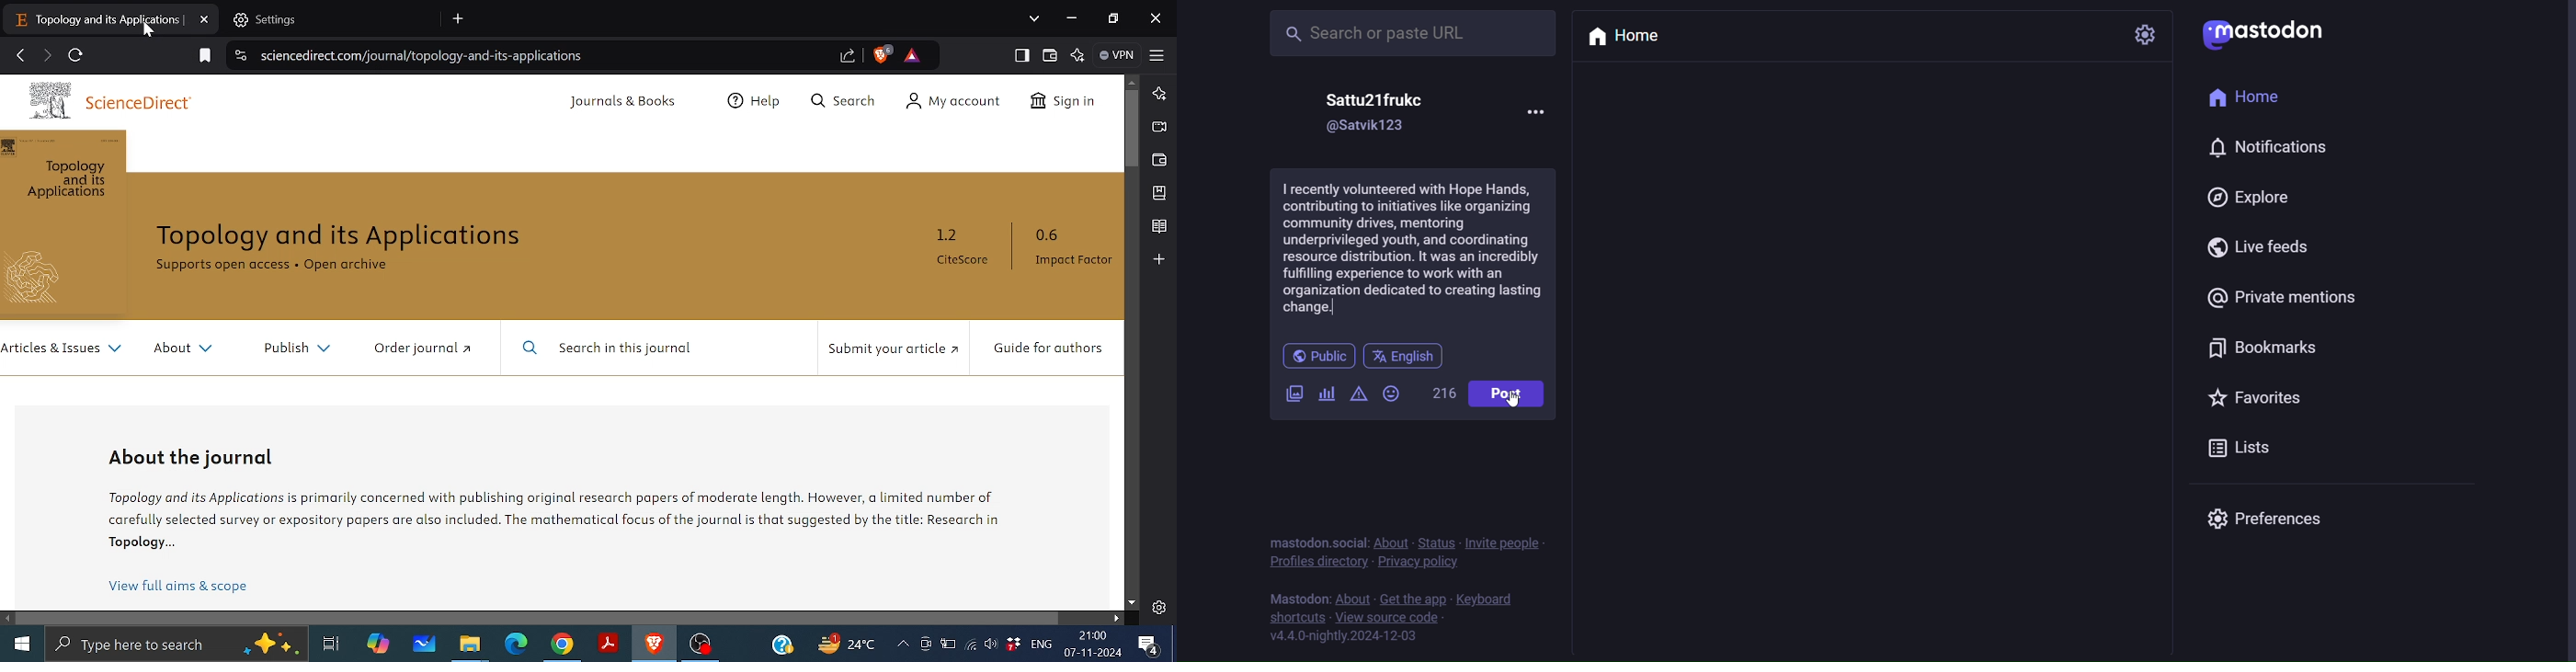 The width and height of the screenshot is (2576, 672). Describe the element at coordinates (1042, 645) in the screenshot. I see `language` at that location.